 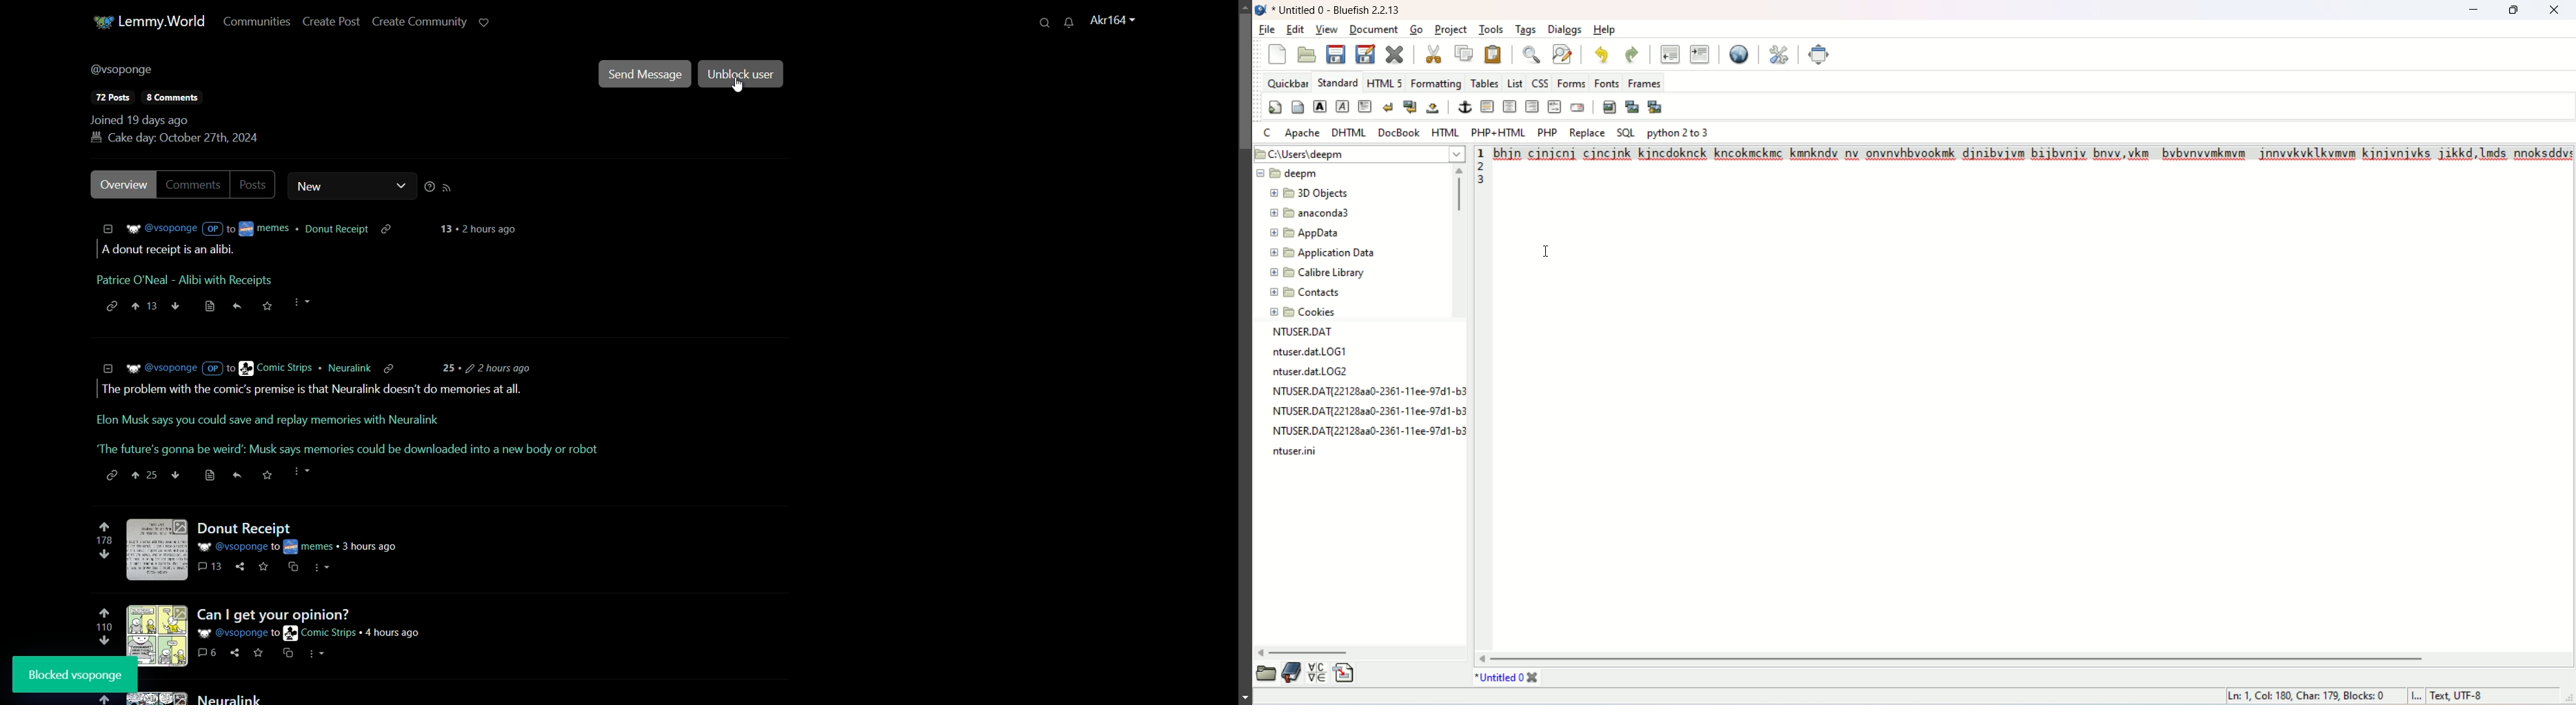 What do you see at coordinates (1418, 31) in the screenshot?
I see `go` at bounding box center [1418, 31].